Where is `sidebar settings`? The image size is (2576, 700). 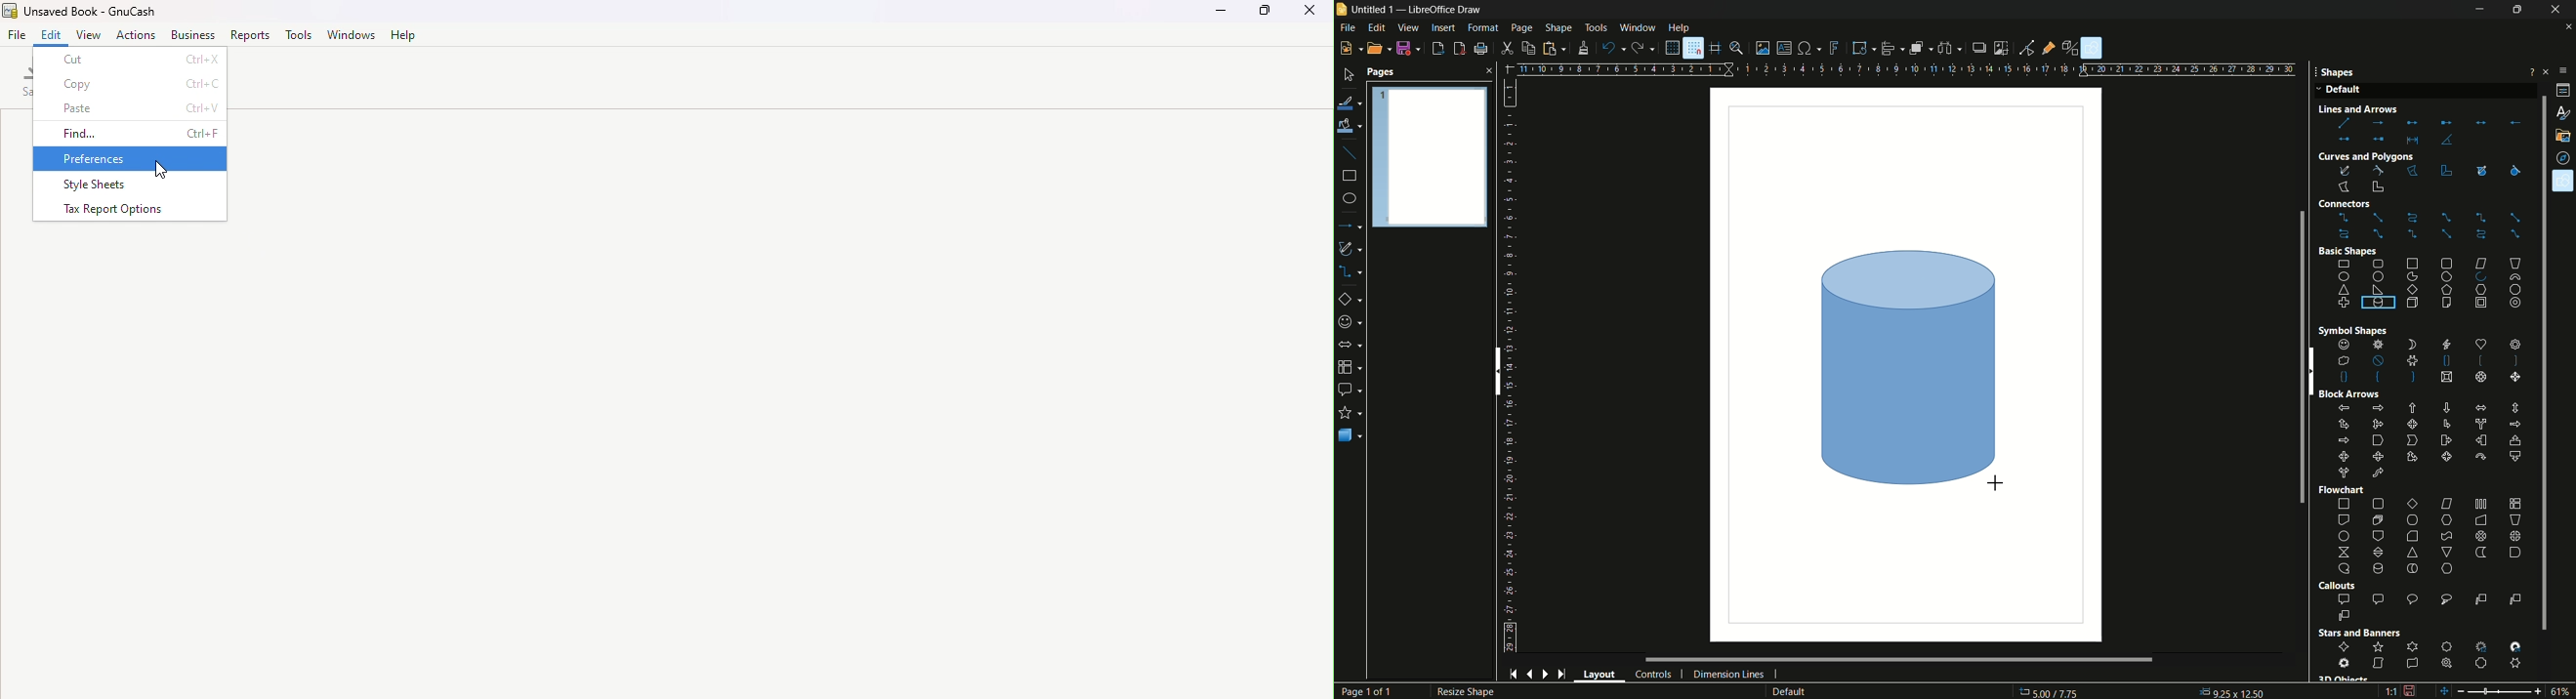
sidebar settings is located at coordinates (2563, 71).